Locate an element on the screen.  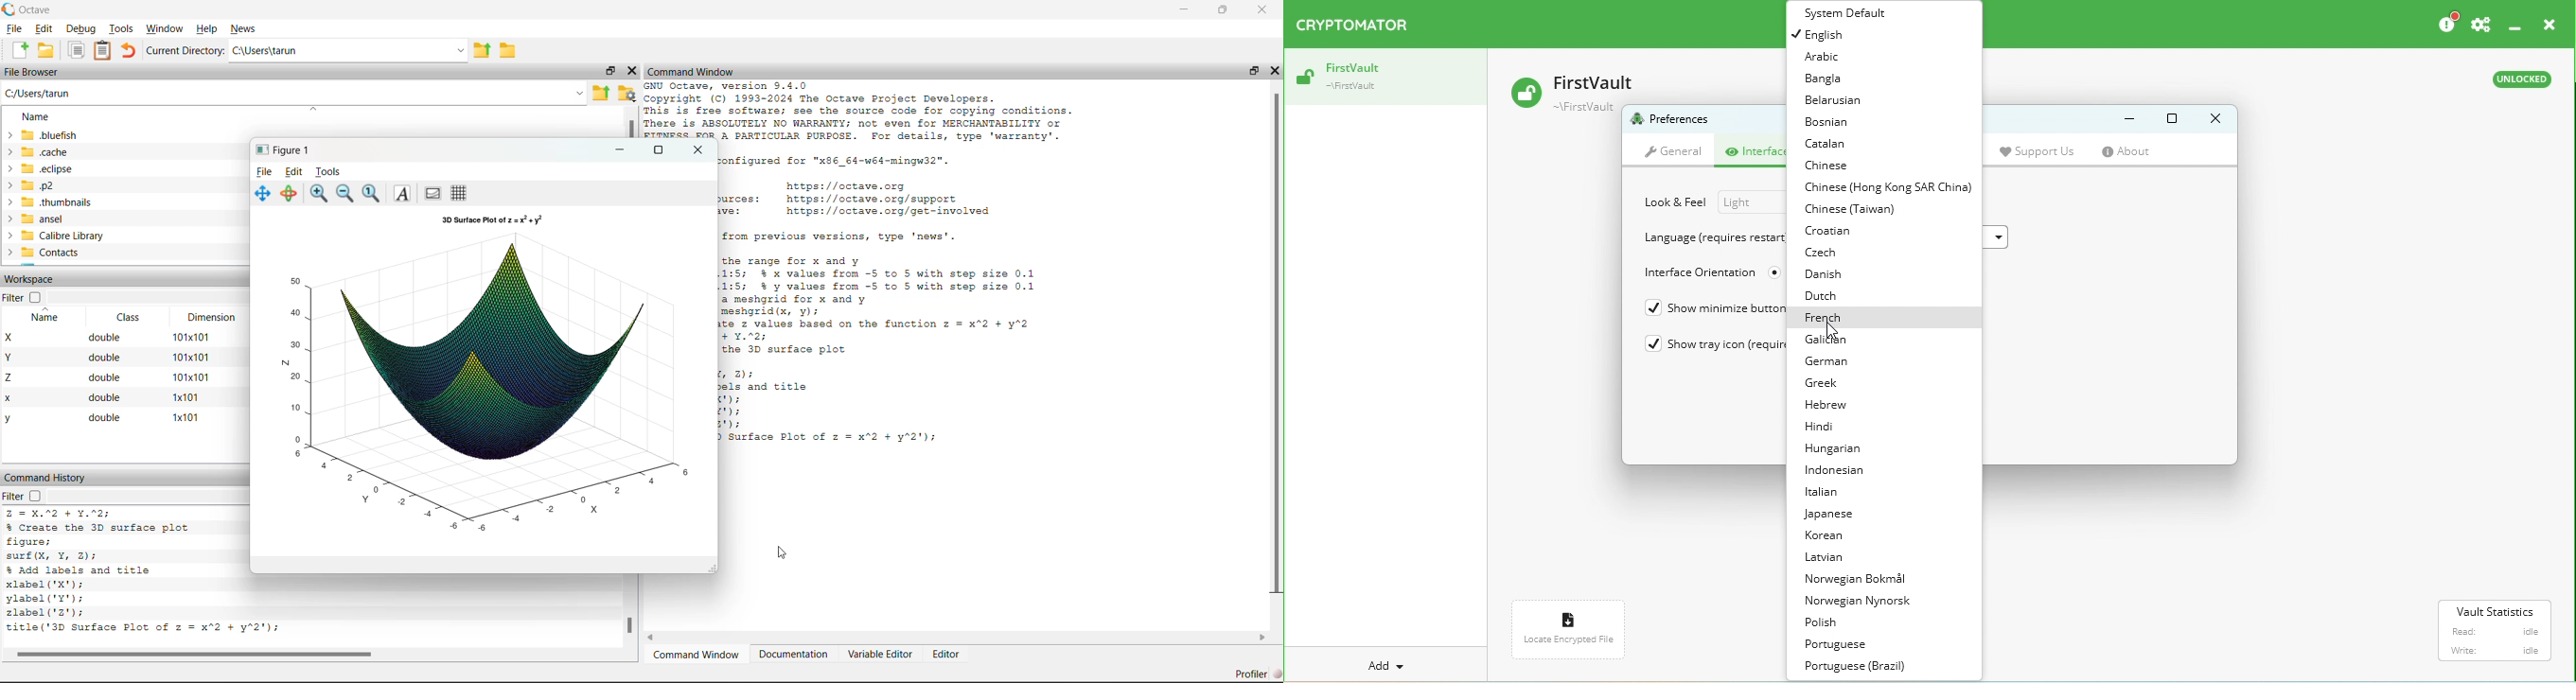
Z double 101x101 is located at coordinates (114, 377).